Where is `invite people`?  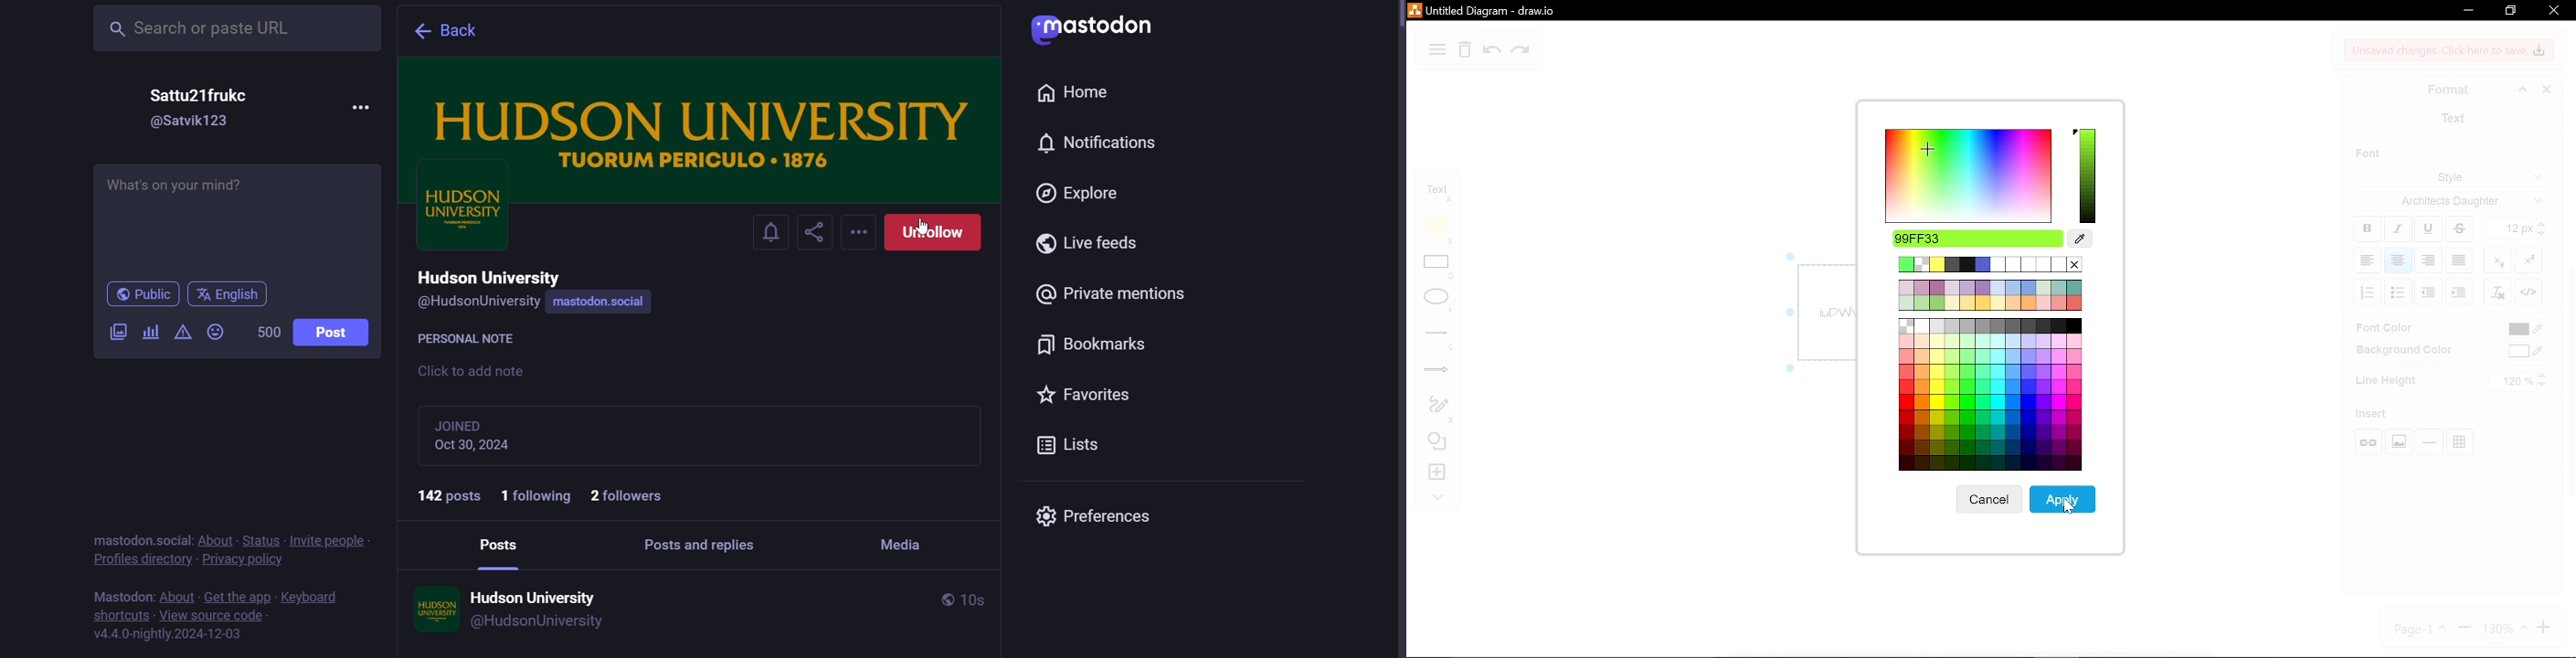
invite people is located at coordinates (330, 540).